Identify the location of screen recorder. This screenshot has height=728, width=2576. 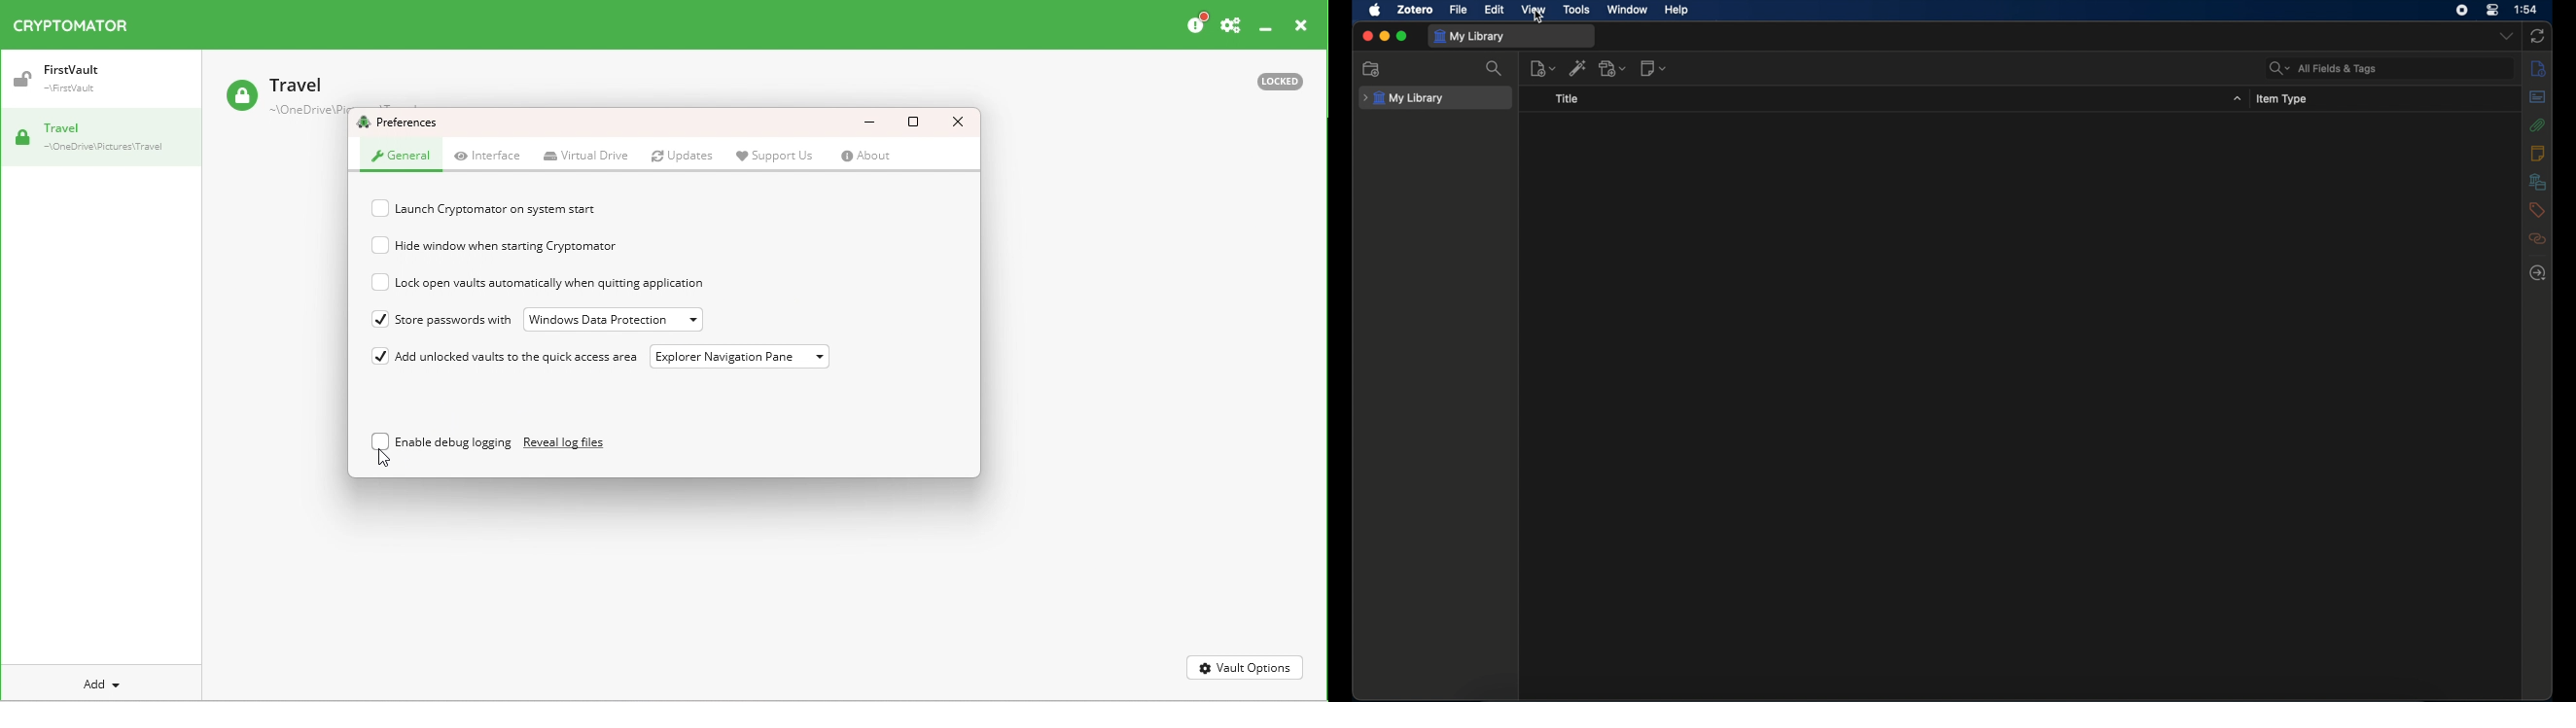
(2463, 10).